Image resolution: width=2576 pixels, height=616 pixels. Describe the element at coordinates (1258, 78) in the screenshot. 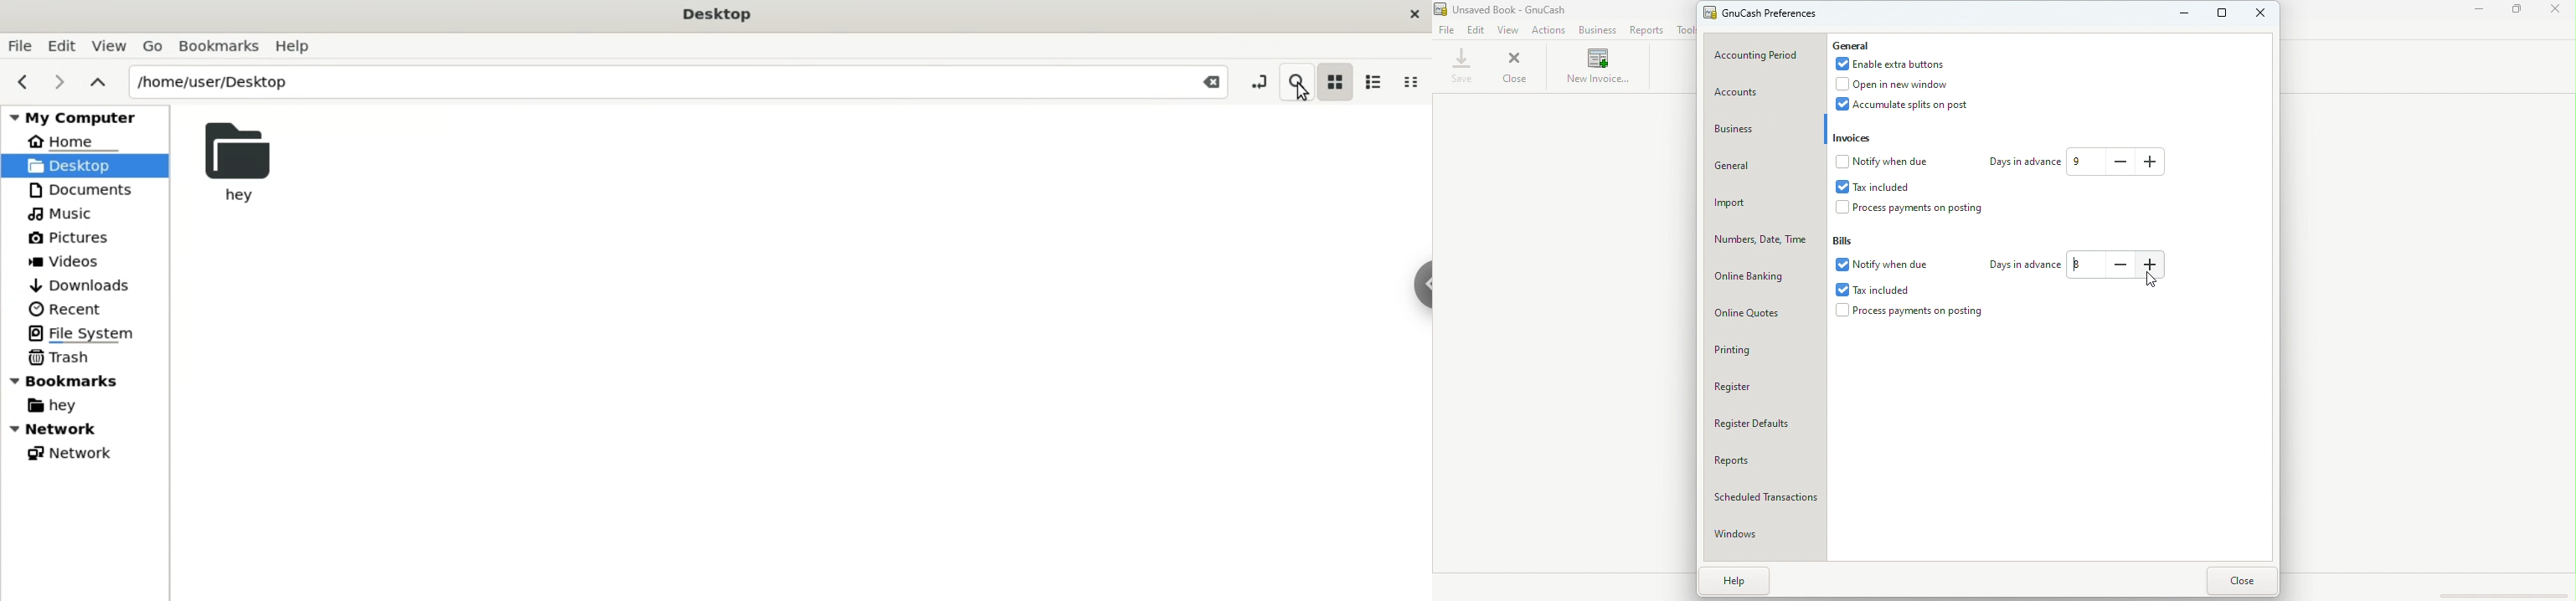

I see `toggle location entry` at that location.